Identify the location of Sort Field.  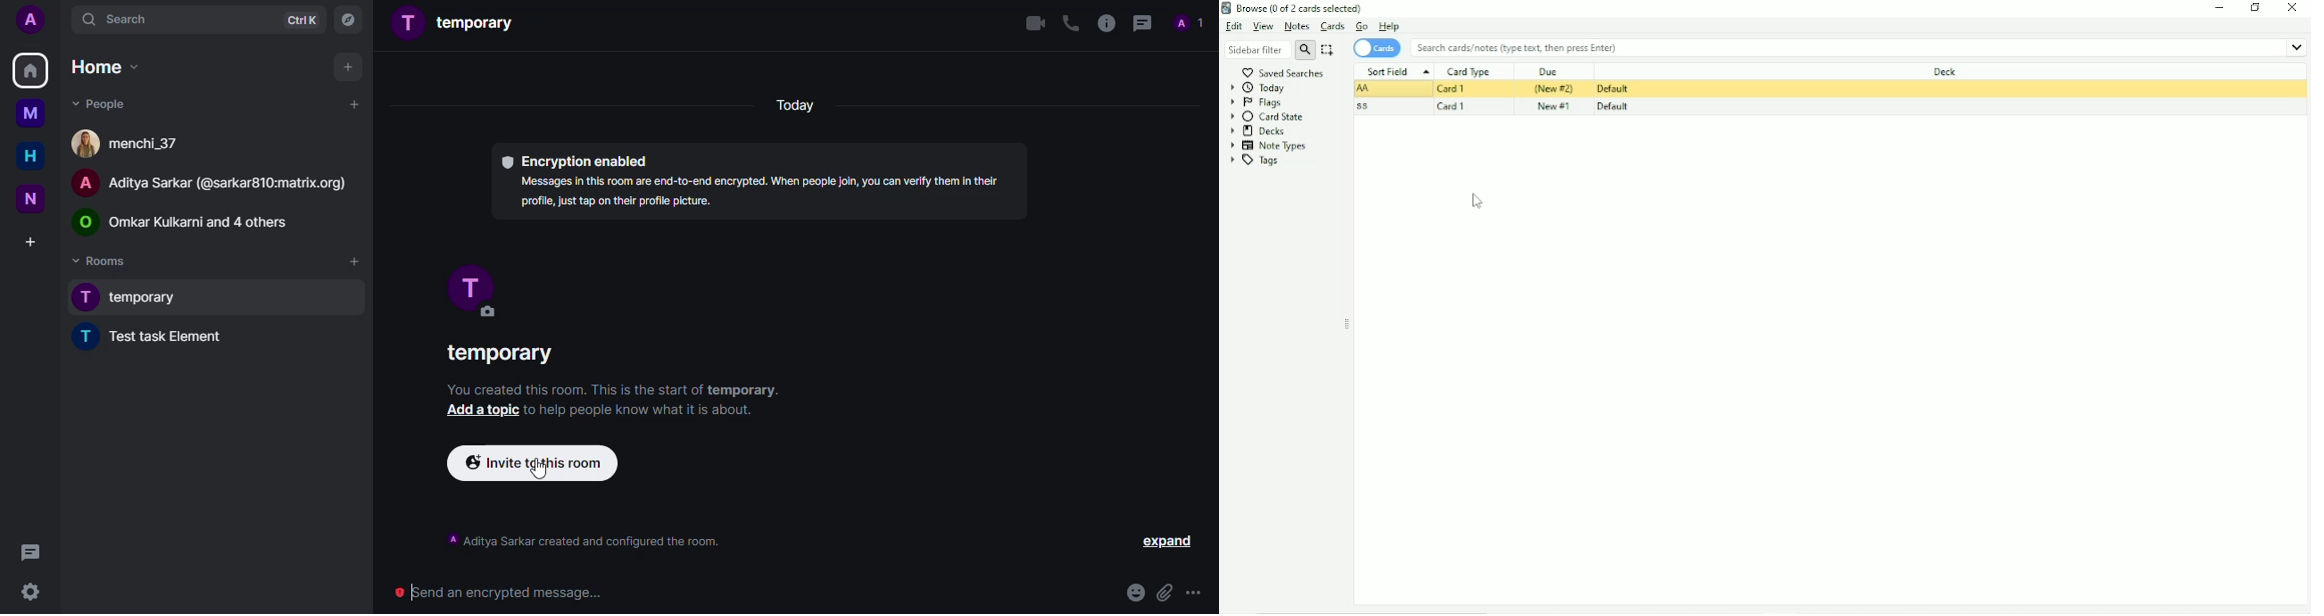
(1398, 72).